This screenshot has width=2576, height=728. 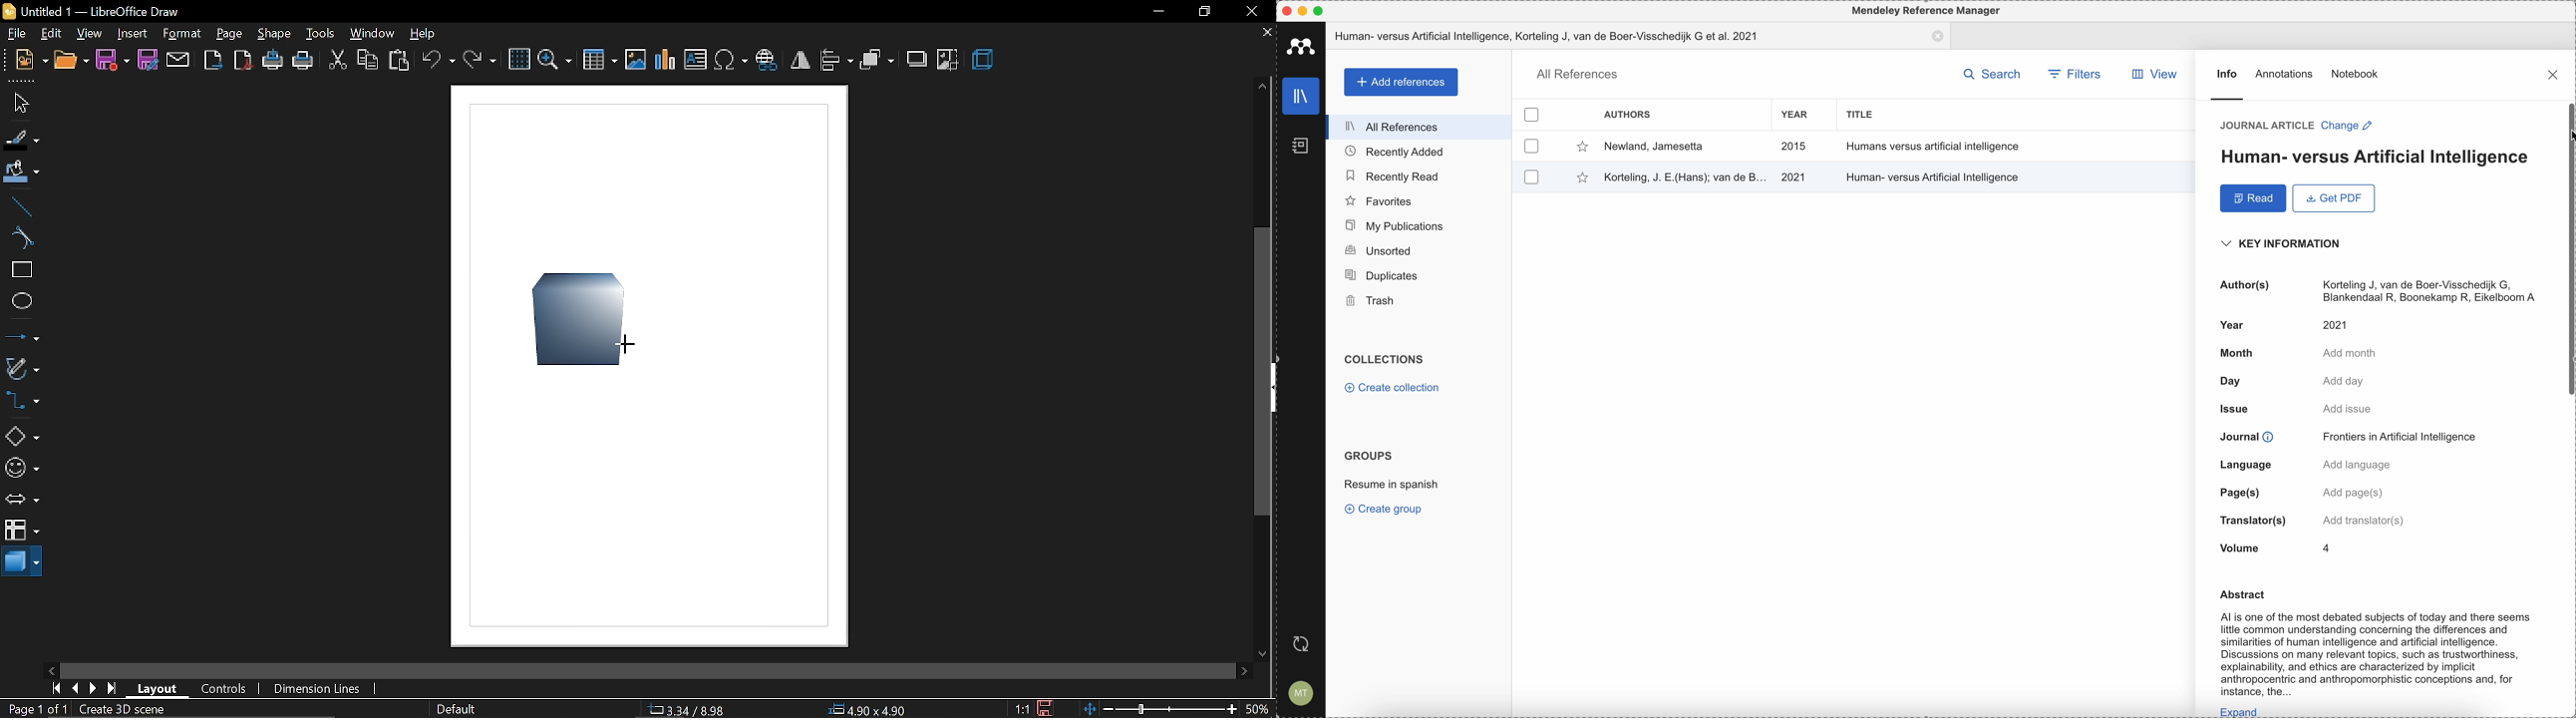 What do you see at coordinates (1629, 114) in the screenshot?
I see `authors` at bounding box center [1629, 114].